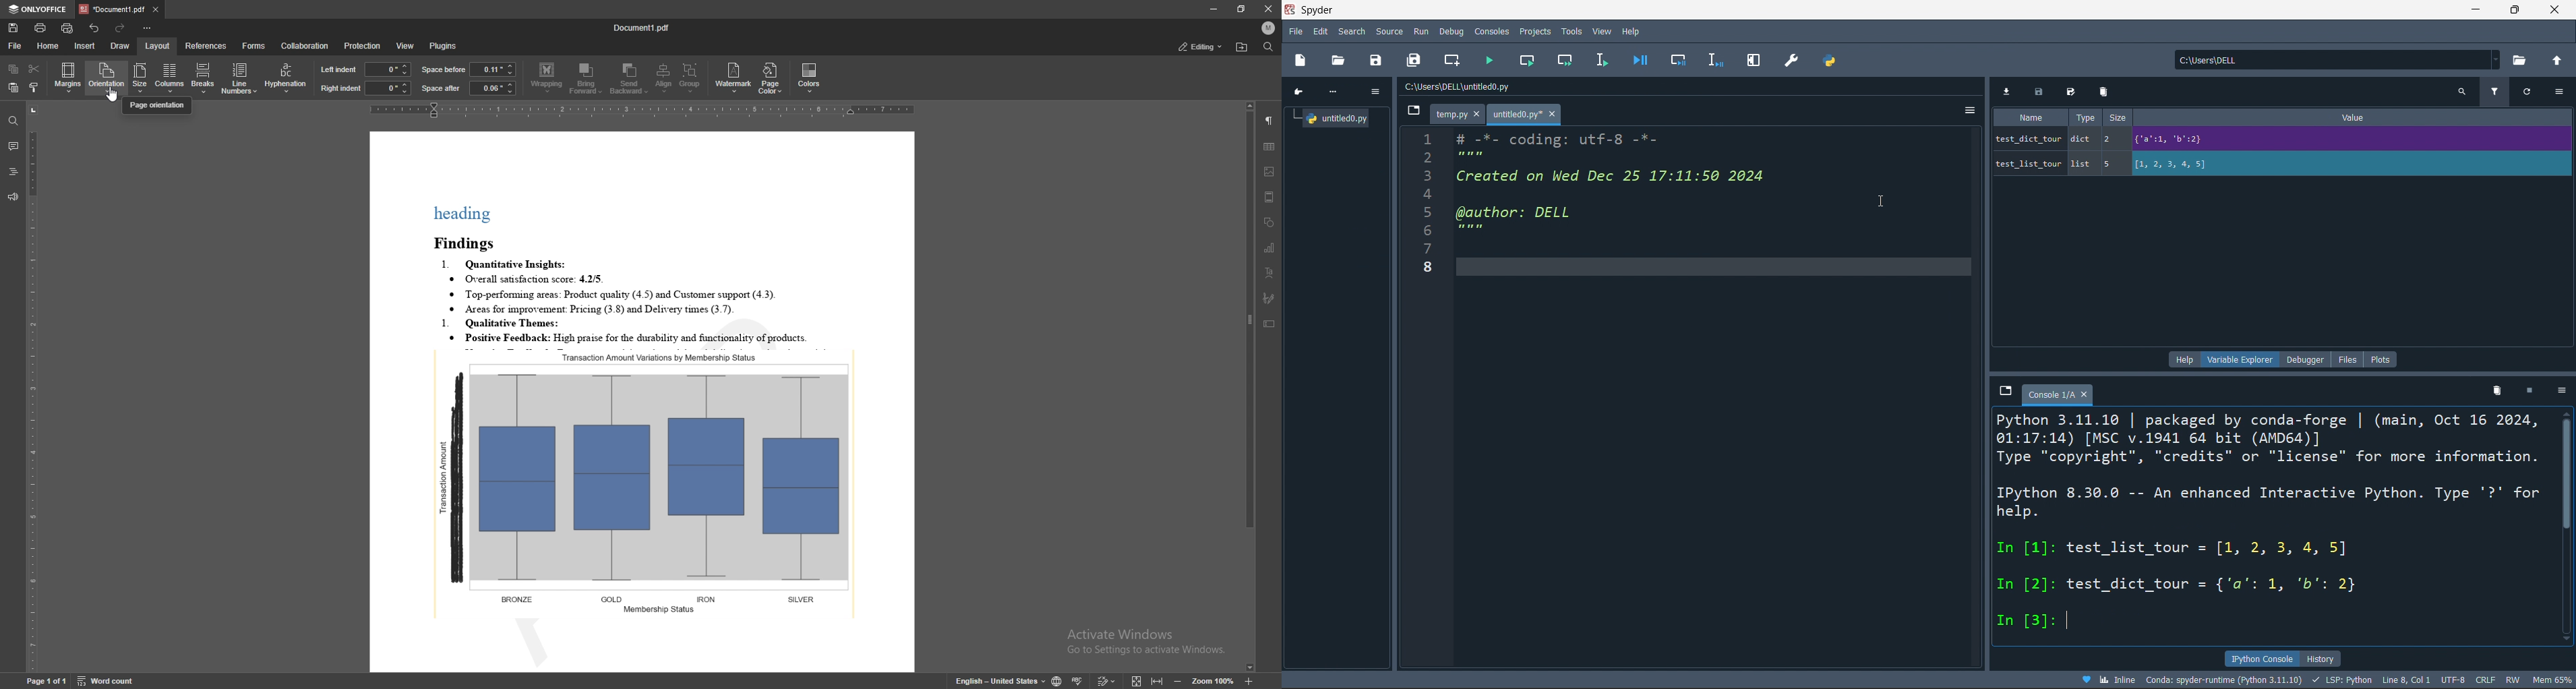 This screenshot has width=2576, height=700. I want to click on delete, so click(2106, 90).